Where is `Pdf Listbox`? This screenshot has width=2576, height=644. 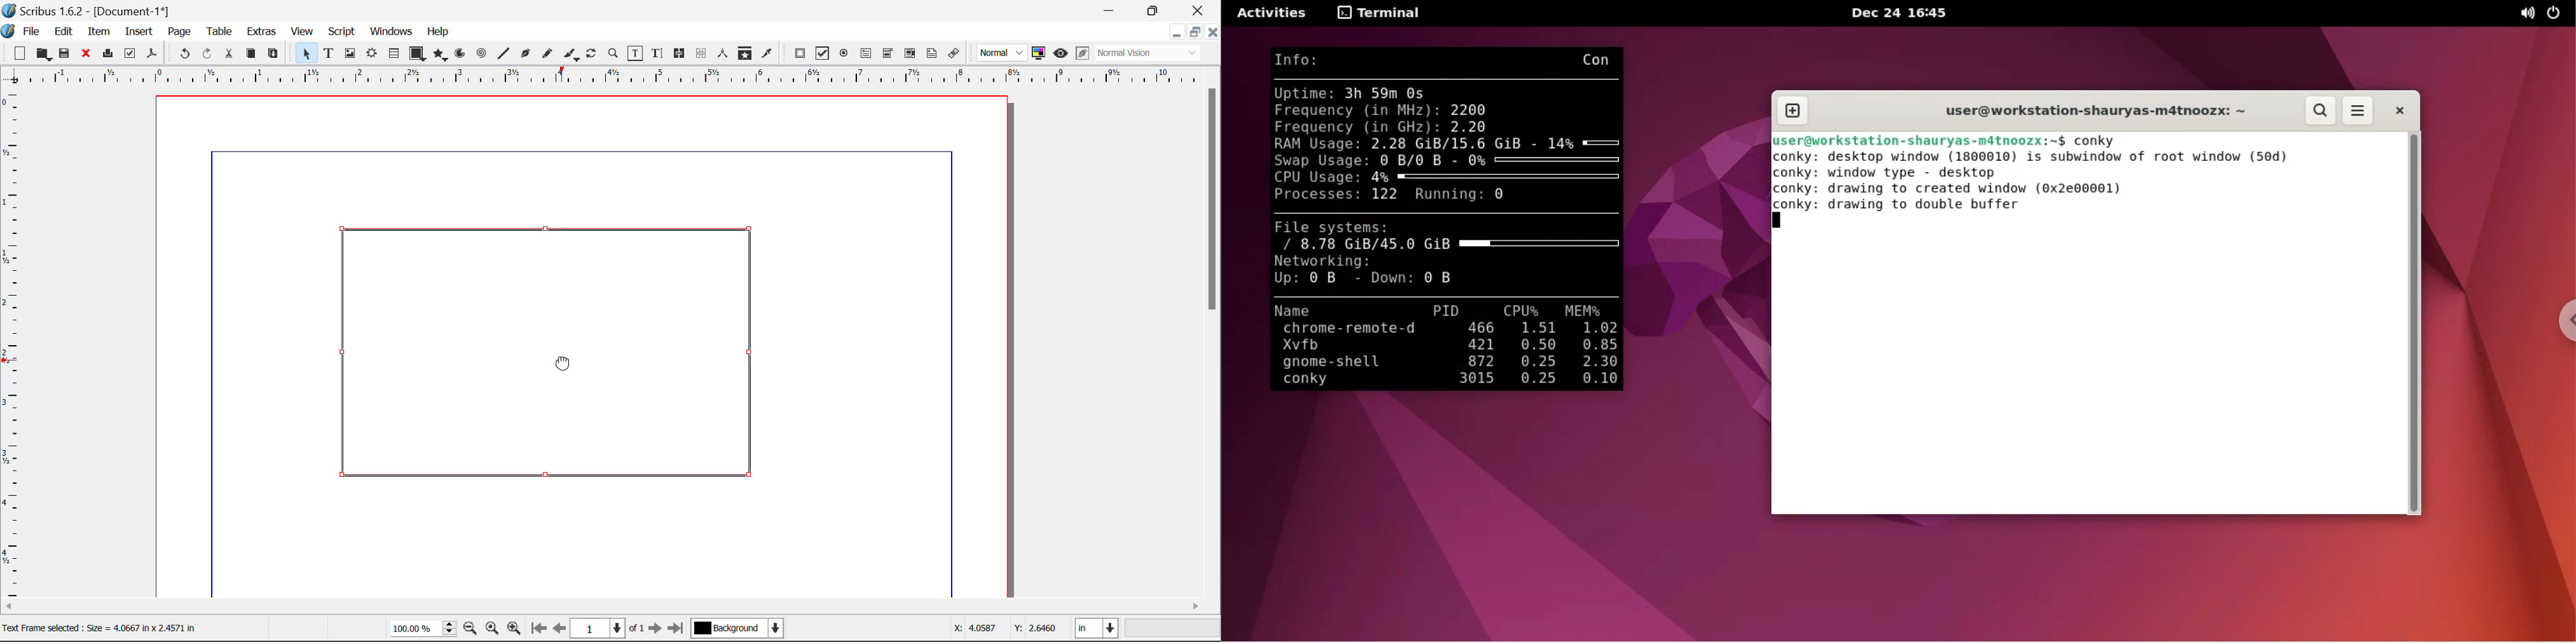
Pdf Listbox is located at coordinates (909, 53).